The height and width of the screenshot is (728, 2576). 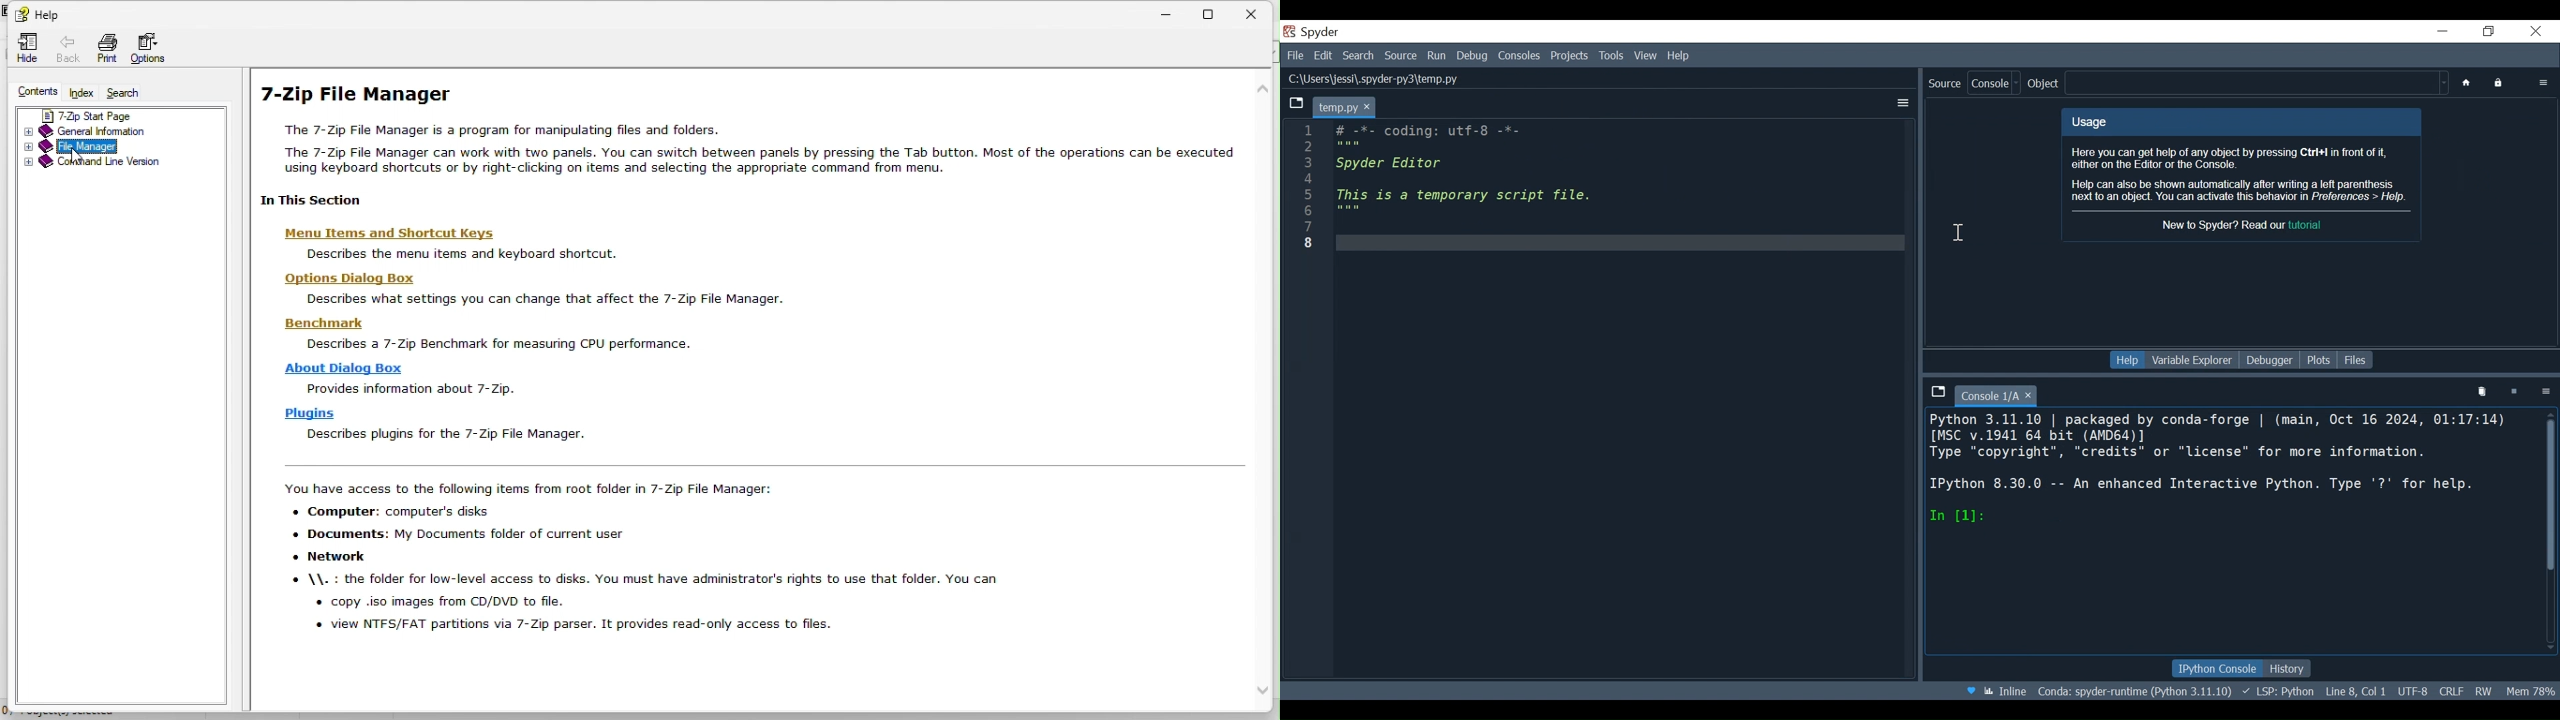 I want to click on More options, so click(x=2542, y=83).